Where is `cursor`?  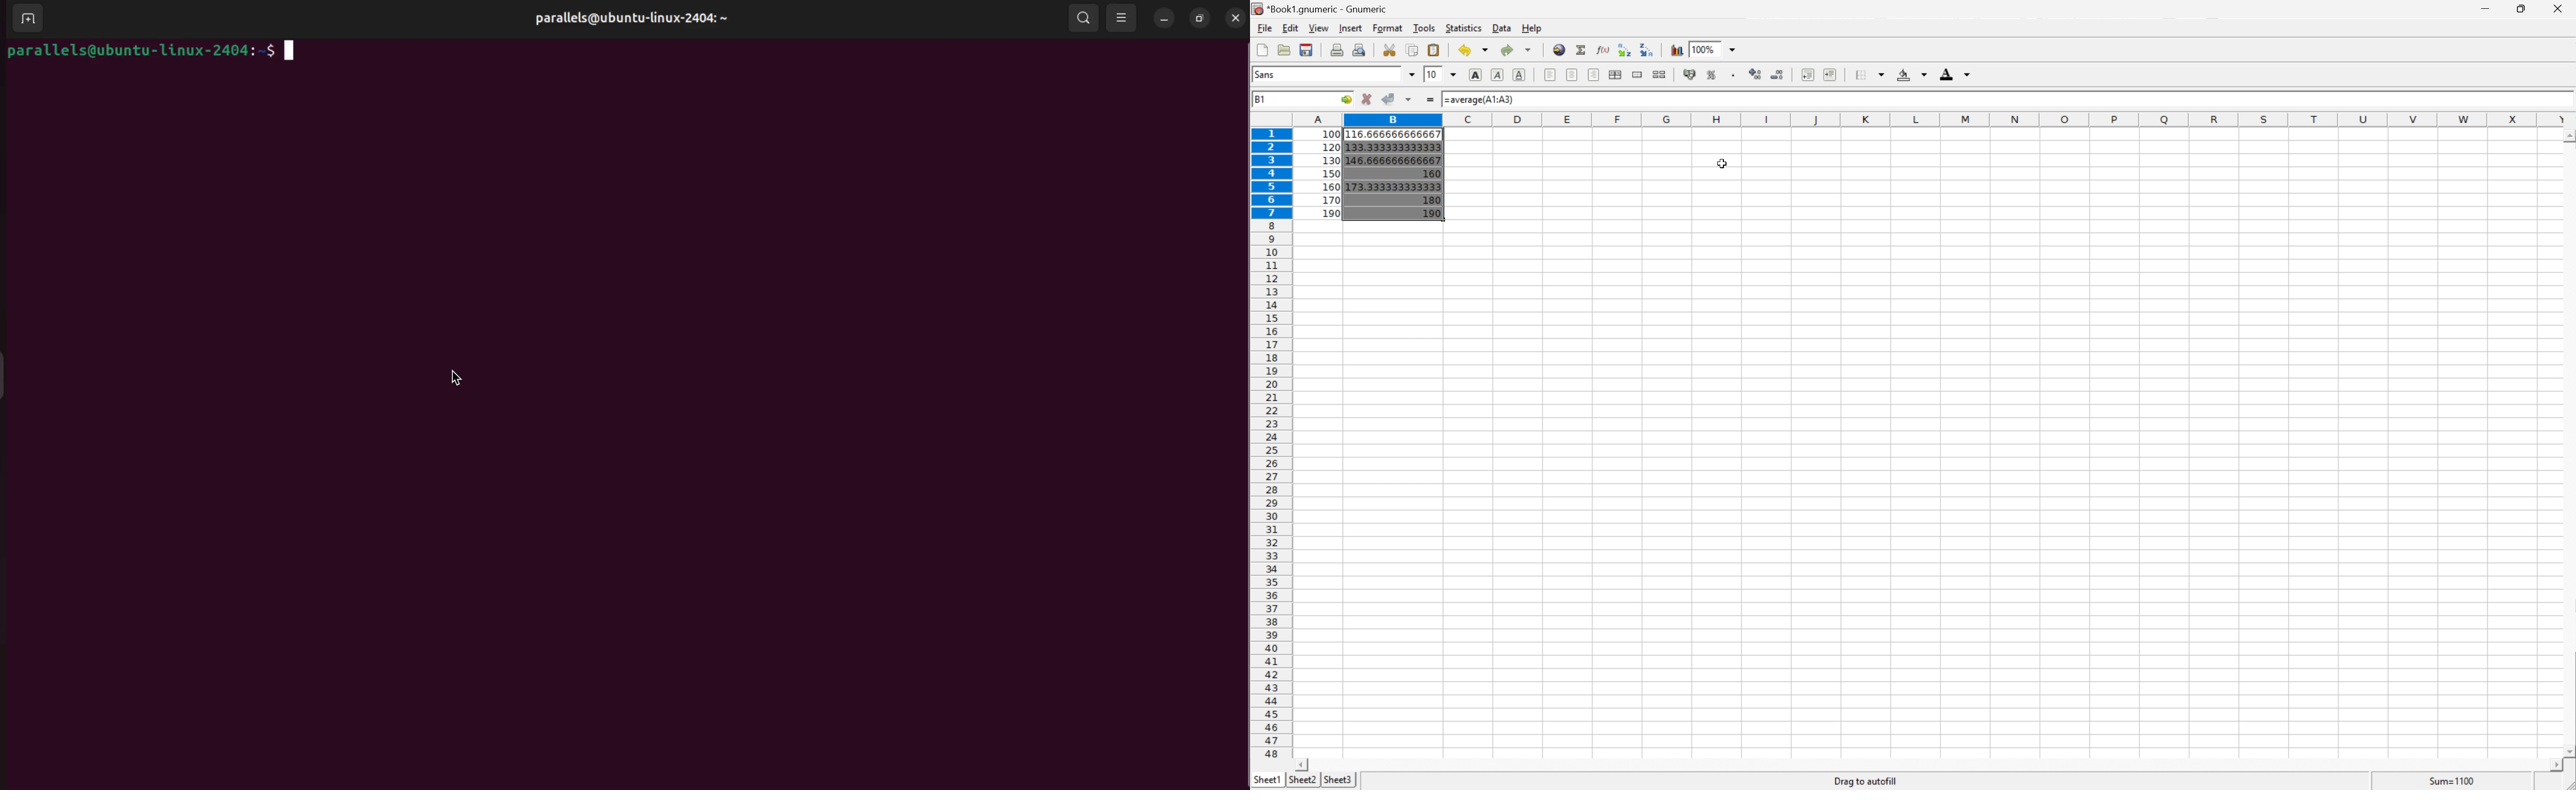 cursor is located at coordinates (460, 376).